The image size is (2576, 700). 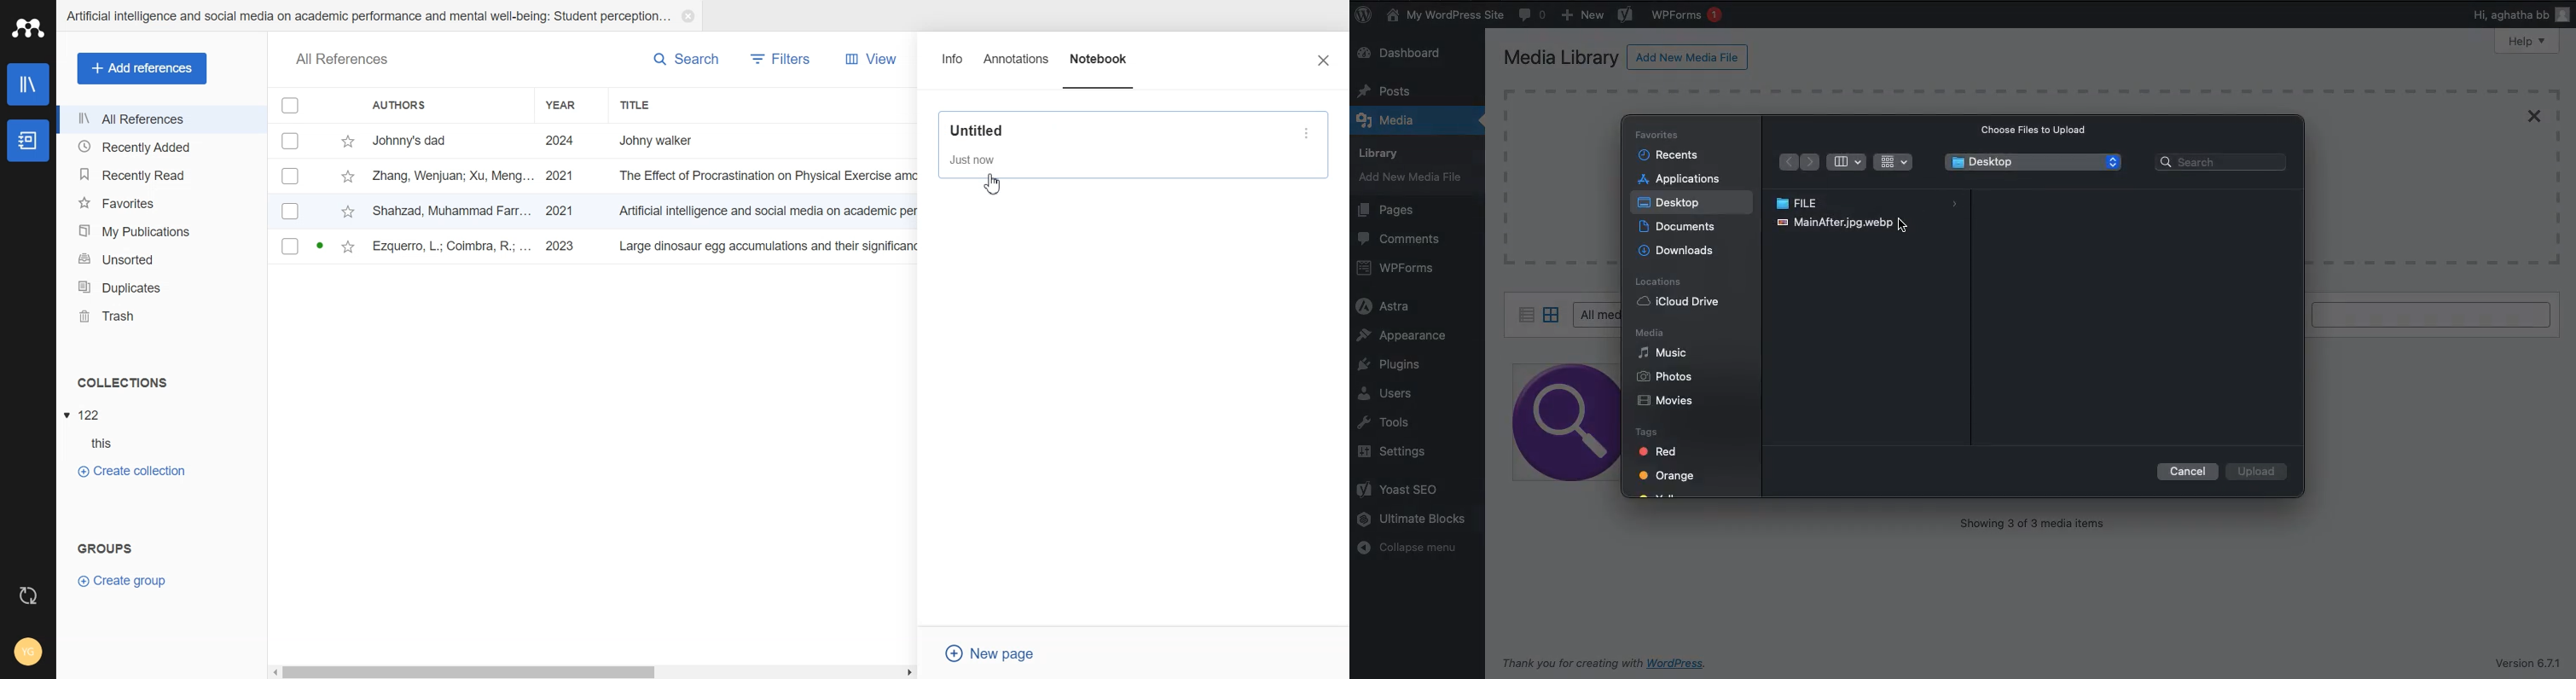 I want to click on this, so click(x=110, y=444).